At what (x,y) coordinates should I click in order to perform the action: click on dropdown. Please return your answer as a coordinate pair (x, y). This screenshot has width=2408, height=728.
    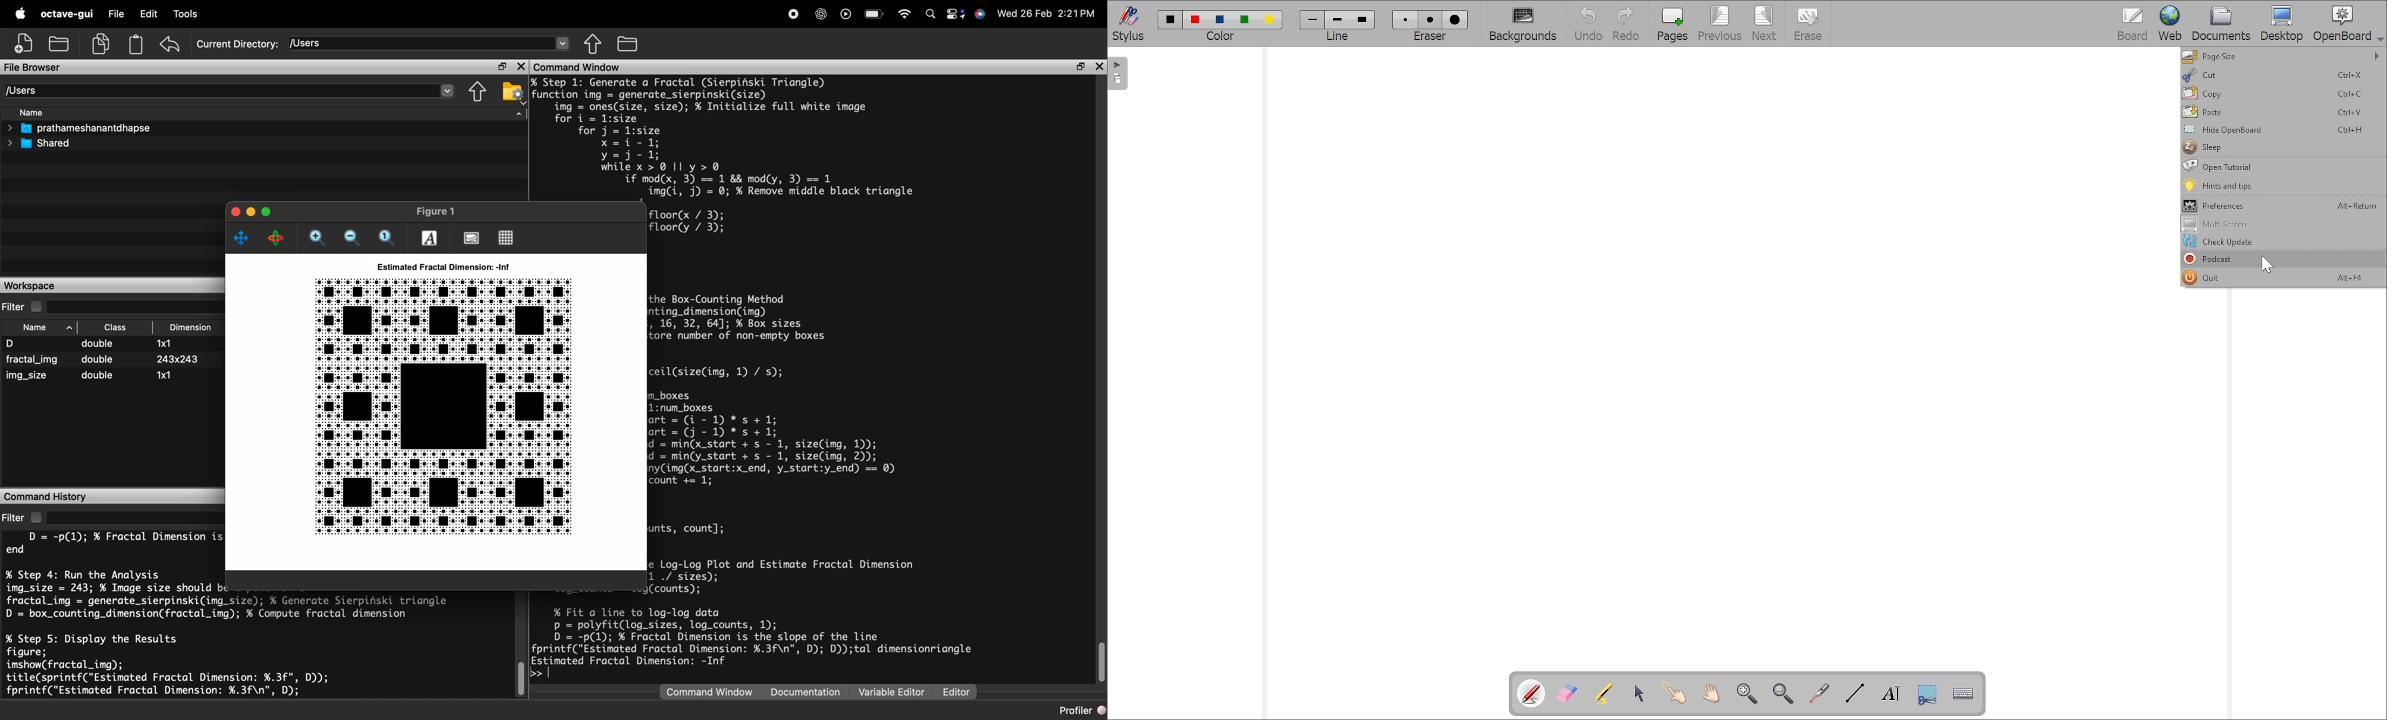
    Looking at the image, I should click on (565, 42).